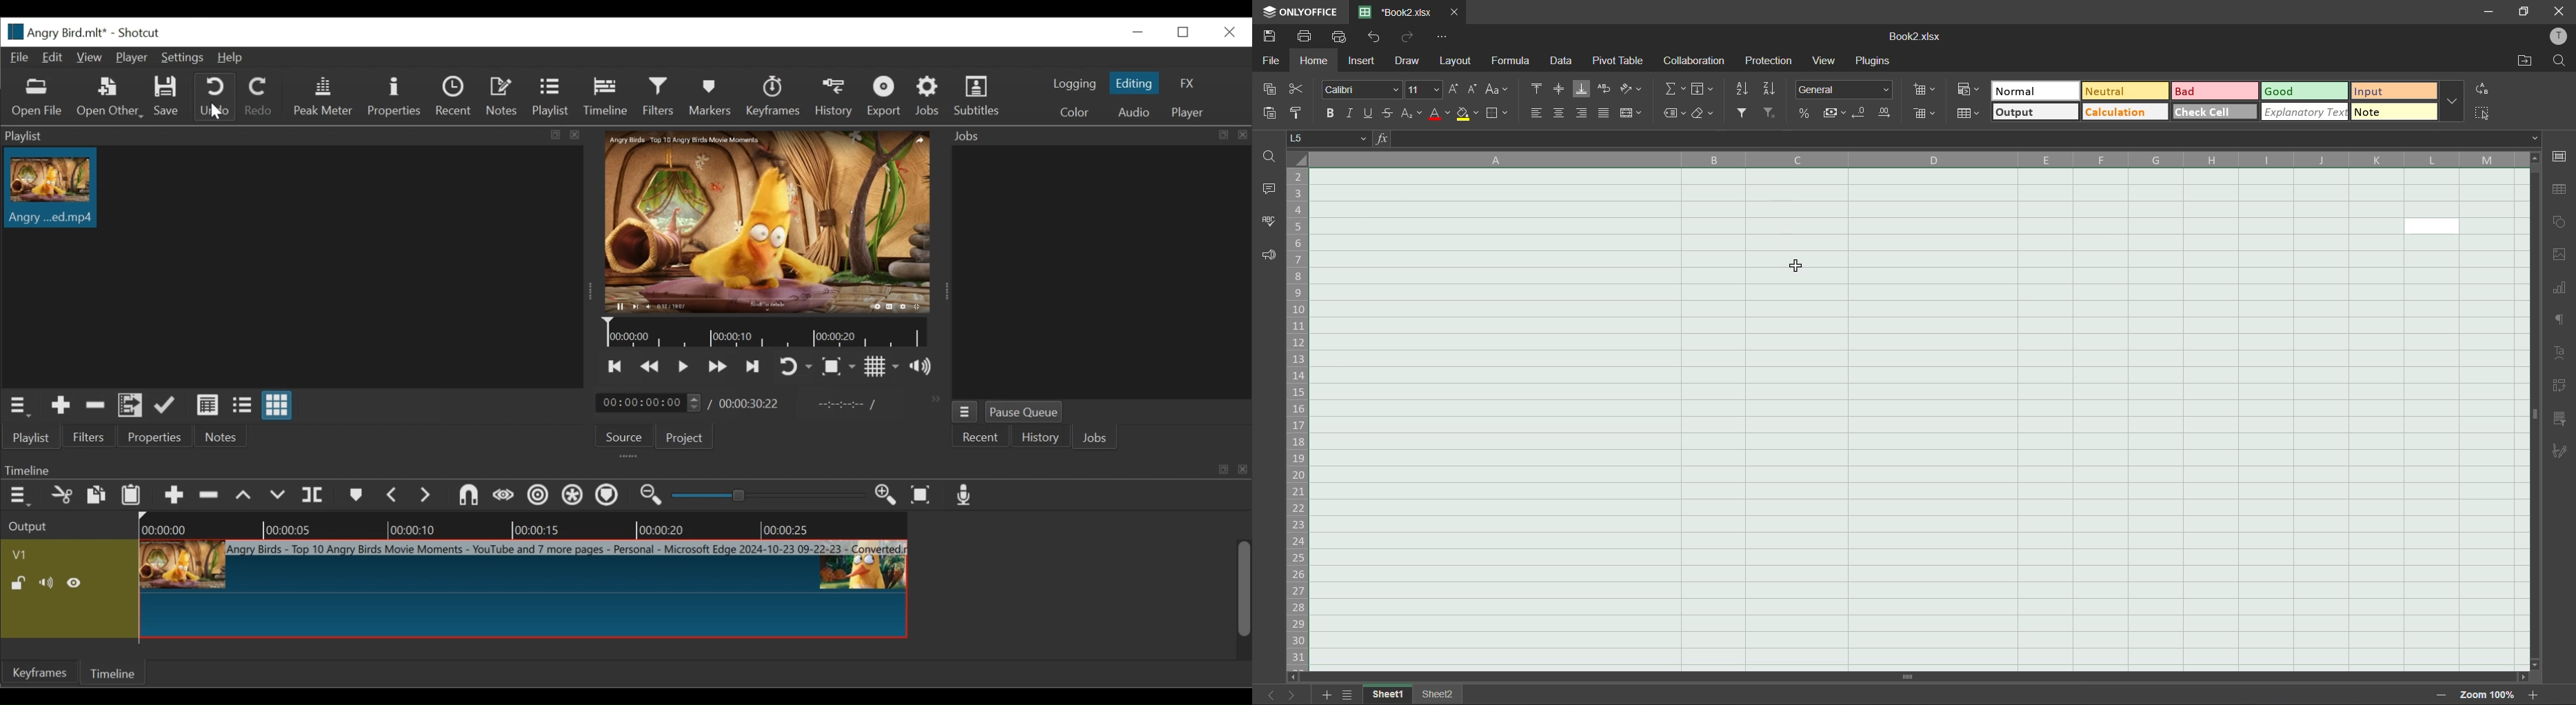 The height and width of the screenshot is (728, 2576). What do you see at coordinates (115, 672) in the screenshot?
I see `Timeline` at bounding box center [115, 672].